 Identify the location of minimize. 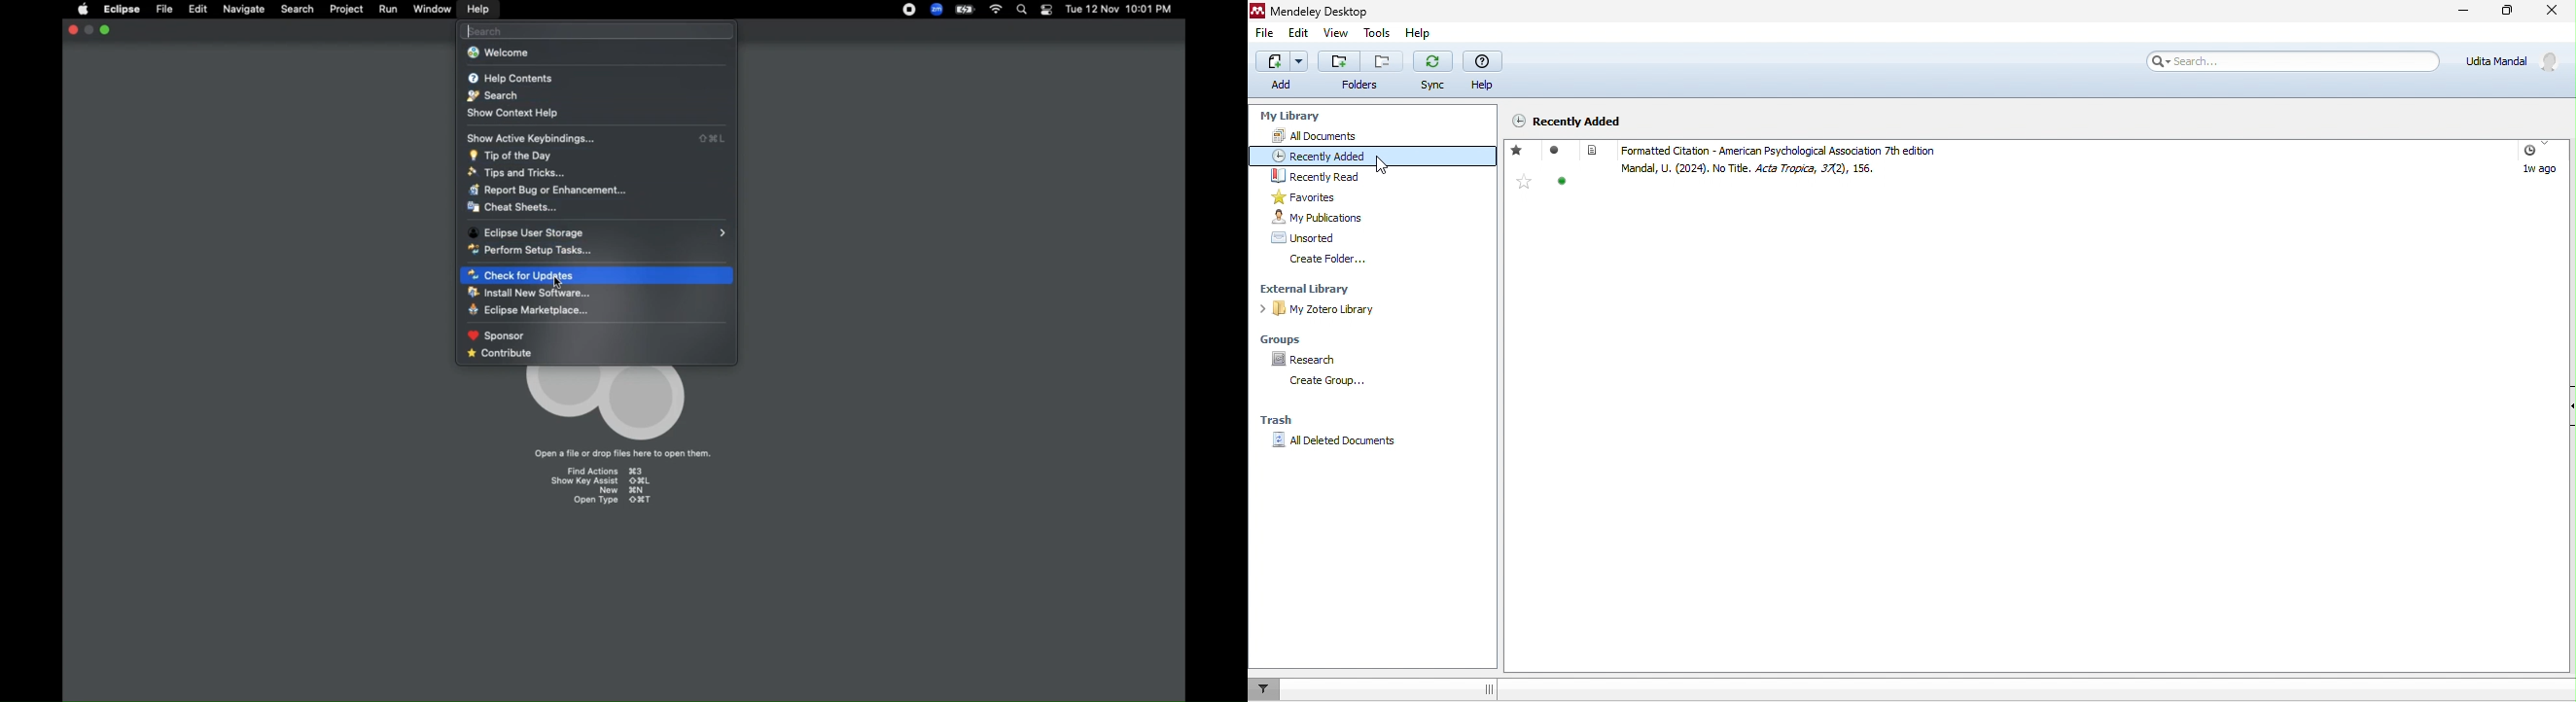
(2450, 15).